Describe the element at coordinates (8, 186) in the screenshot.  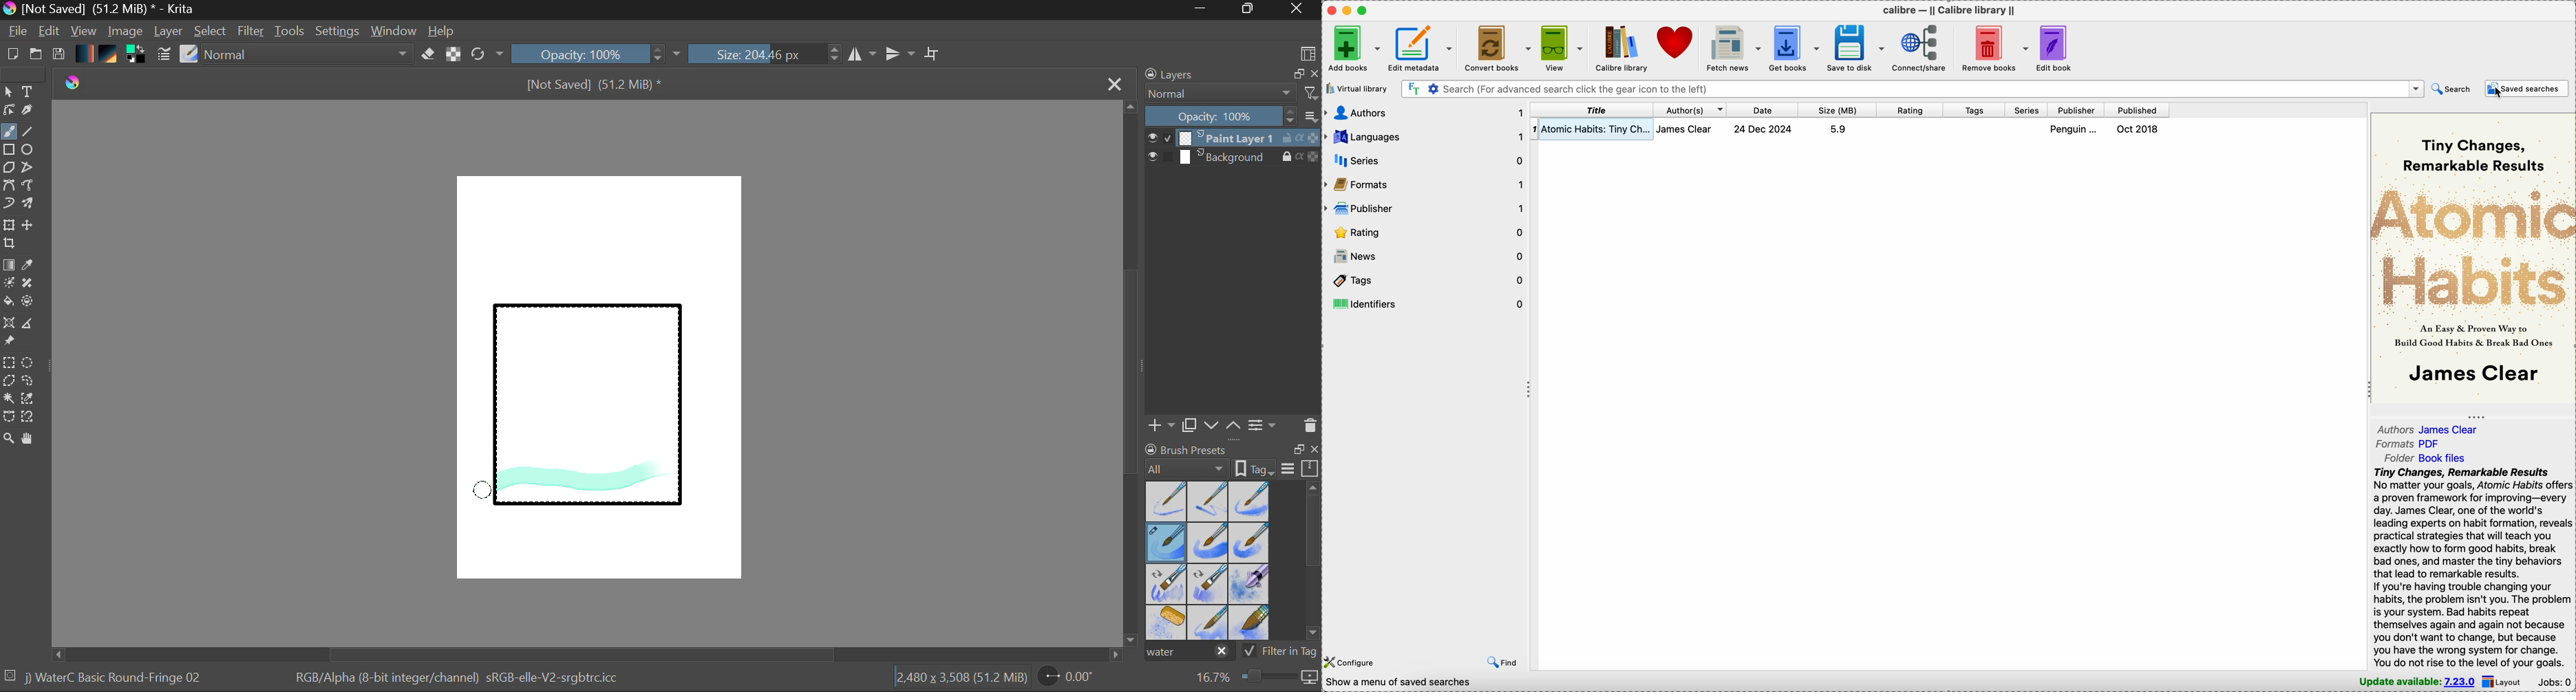
I see `Bezier Curve` at that location.